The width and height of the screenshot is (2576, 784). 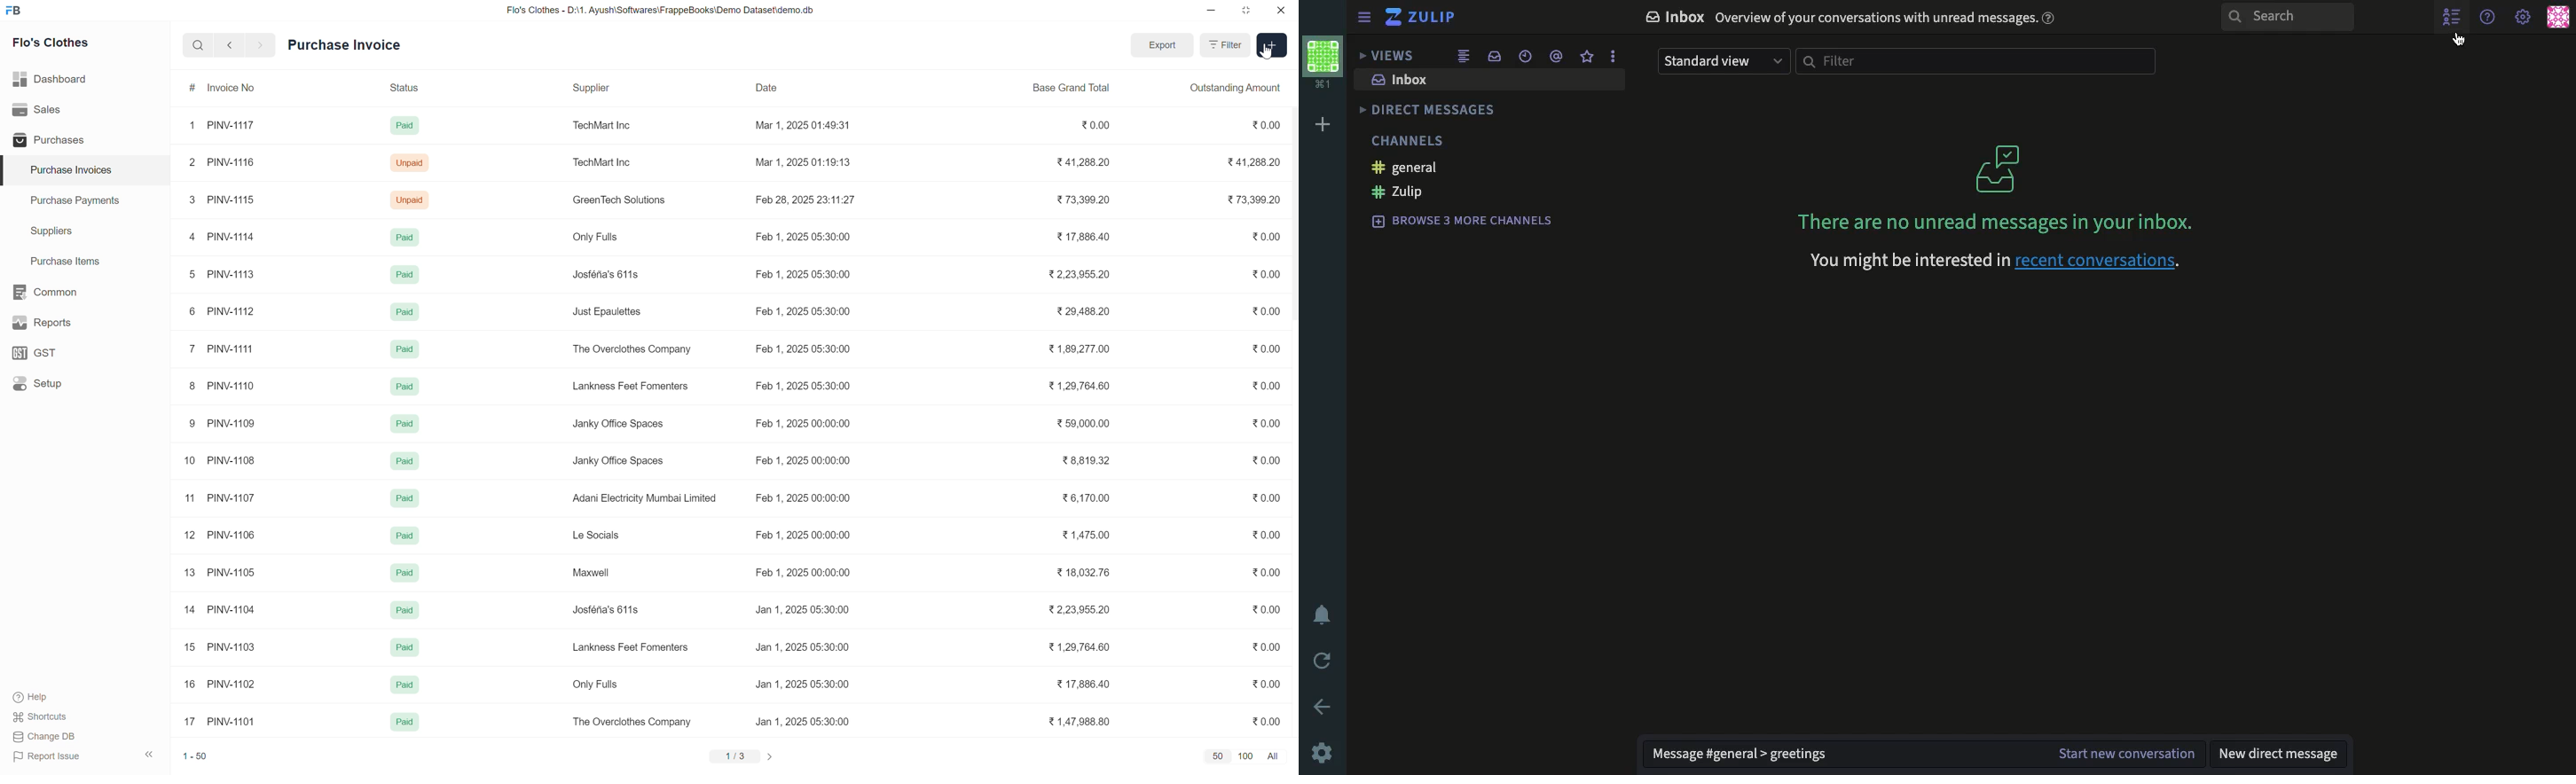 What do you see at coordinates (1263, 124) in the screenshot?
I see `0.00` at bounding box center [1263, 124].